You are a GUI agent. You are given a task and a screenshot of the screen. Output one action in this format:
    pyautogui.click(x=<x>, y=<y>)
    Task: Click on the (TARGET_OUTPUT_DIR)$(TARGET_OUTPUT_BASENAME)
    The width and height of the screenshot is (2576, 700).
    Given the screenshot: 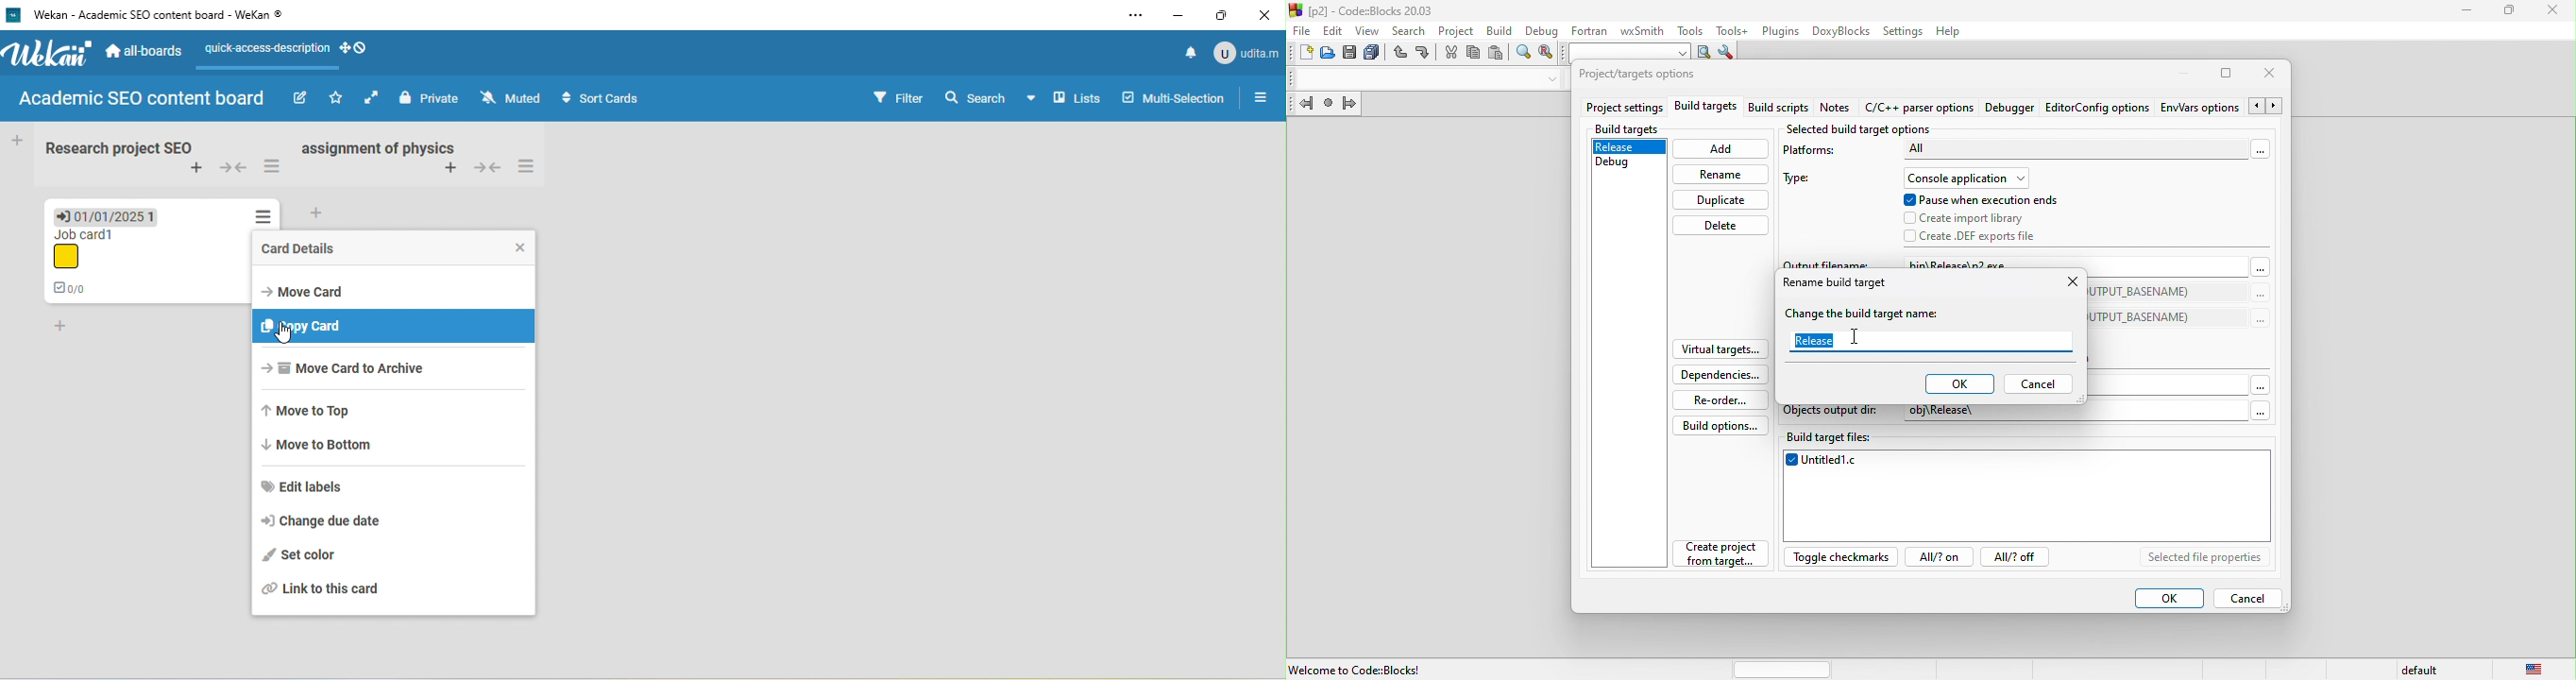 What is the action you would take?
    pyautogui.click(x=2145, y=293)
    